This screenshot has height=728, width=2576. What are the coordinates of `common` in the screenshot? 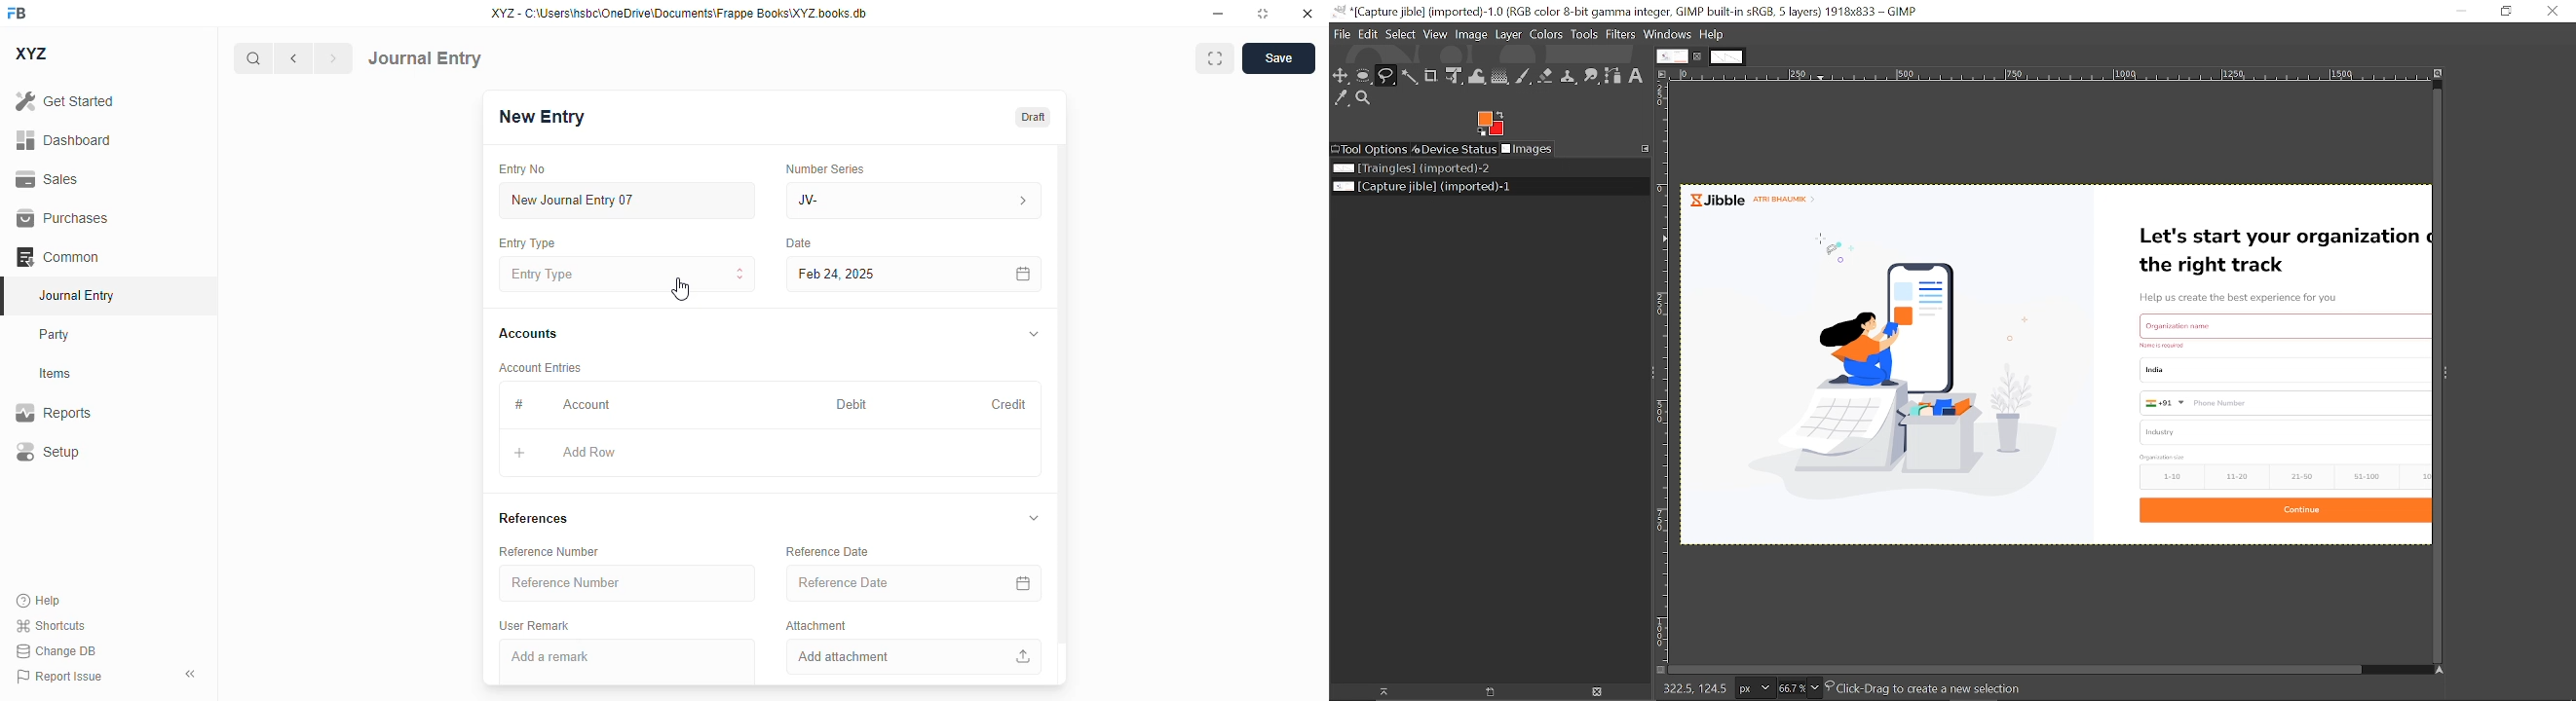 It's located at (57, 256).